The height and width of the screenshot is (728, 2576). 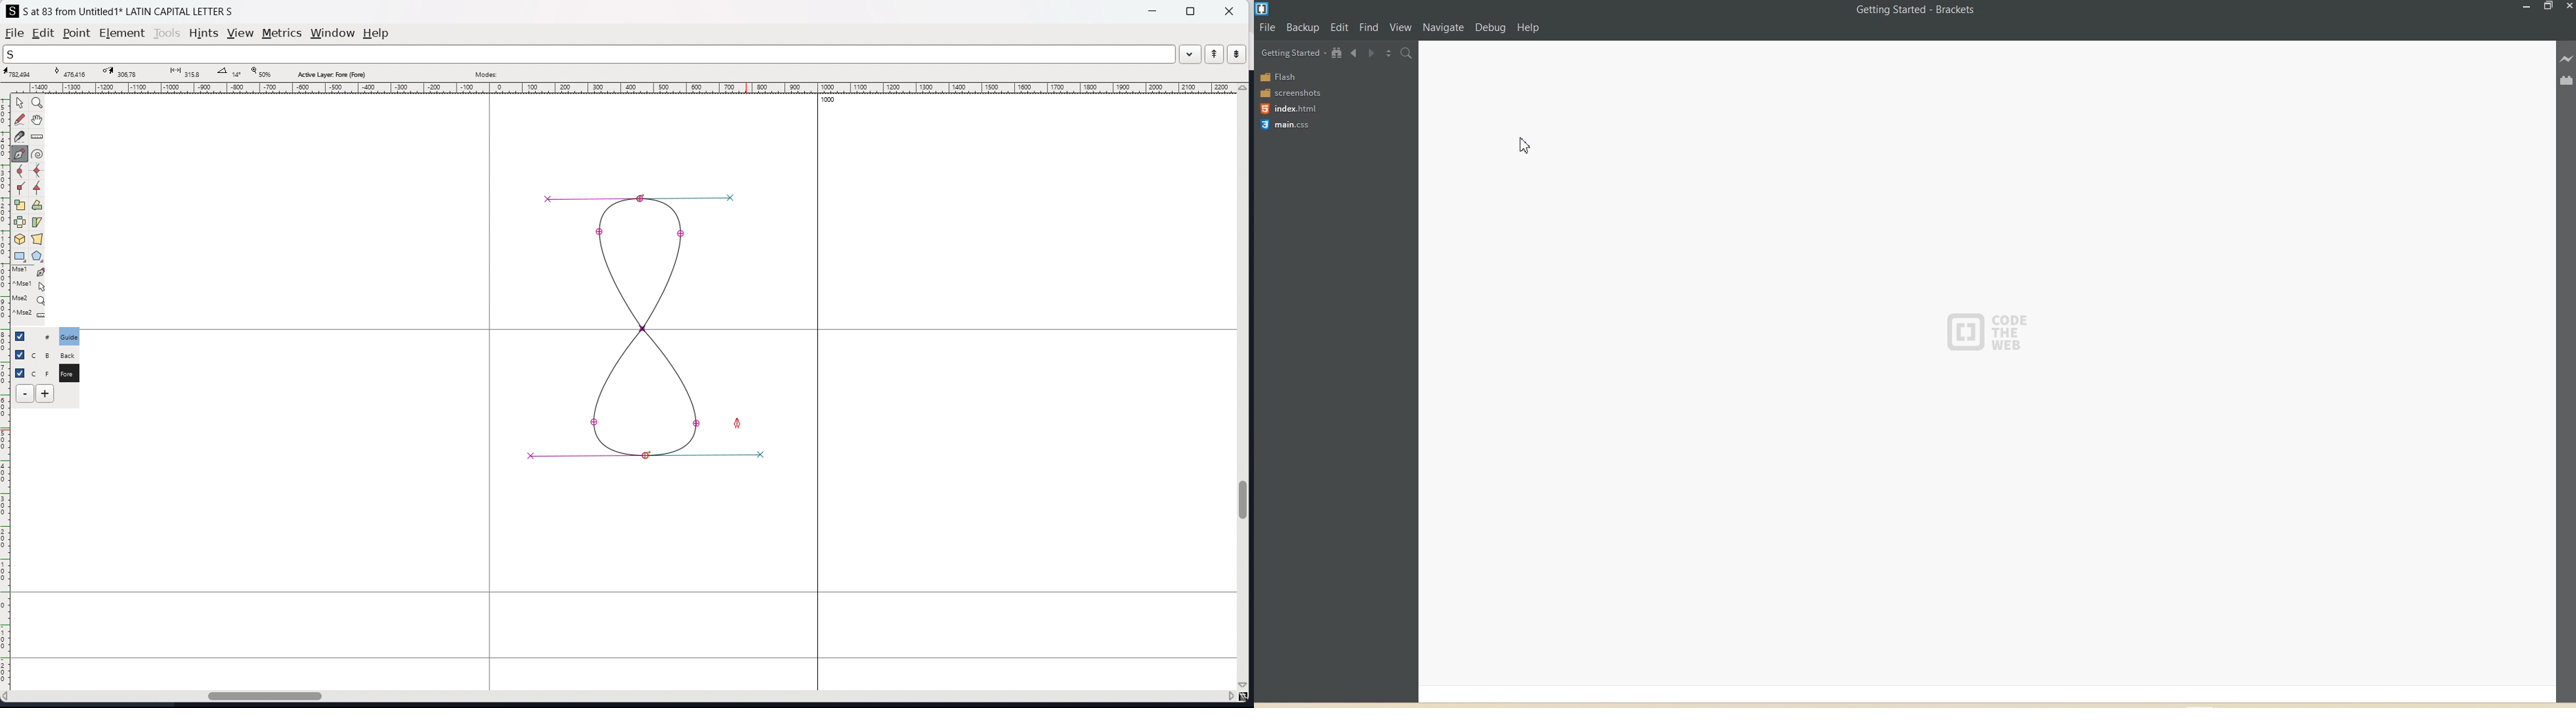 What do you see at coordinates (1530, 145) in the screenshot?
I see `Cursor` at bounding box center [1530, 145].